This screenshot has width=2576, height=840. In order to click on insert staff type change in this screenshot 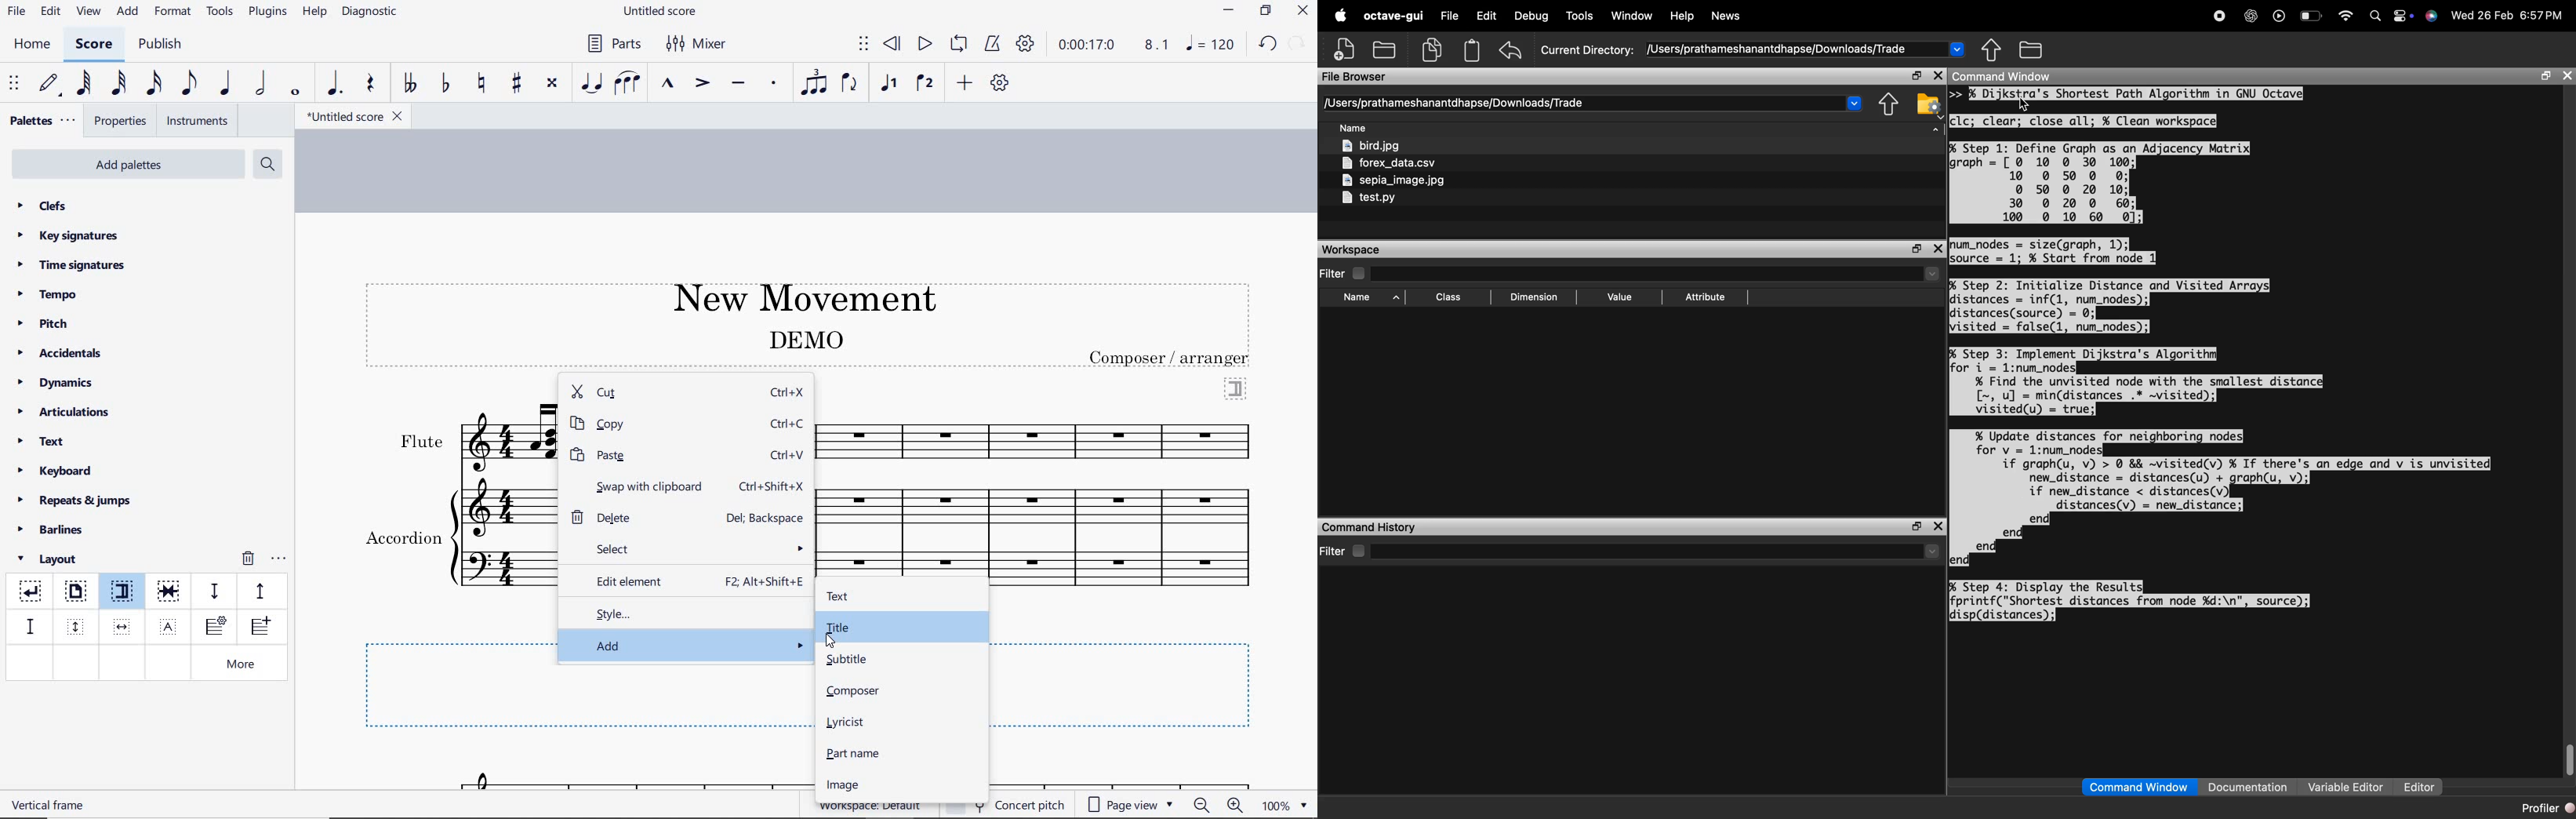, I will do `click(216, 627)`.